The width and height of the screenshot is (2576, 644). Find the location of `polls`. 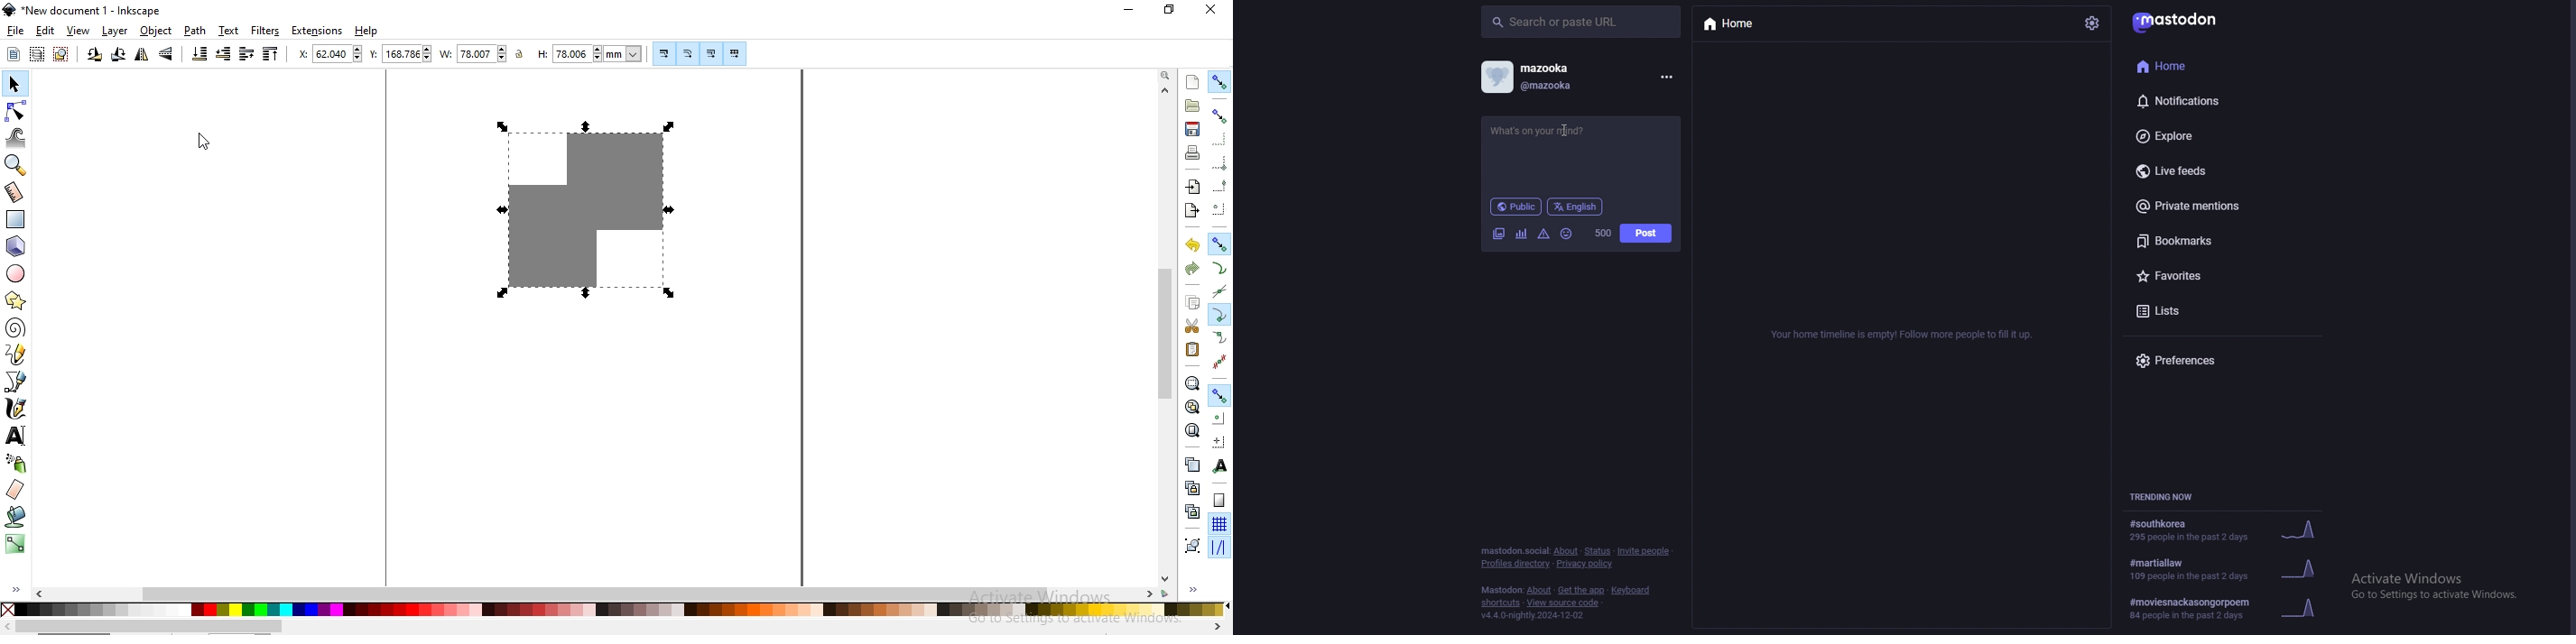

polls is located at coordinates (1521, 234).